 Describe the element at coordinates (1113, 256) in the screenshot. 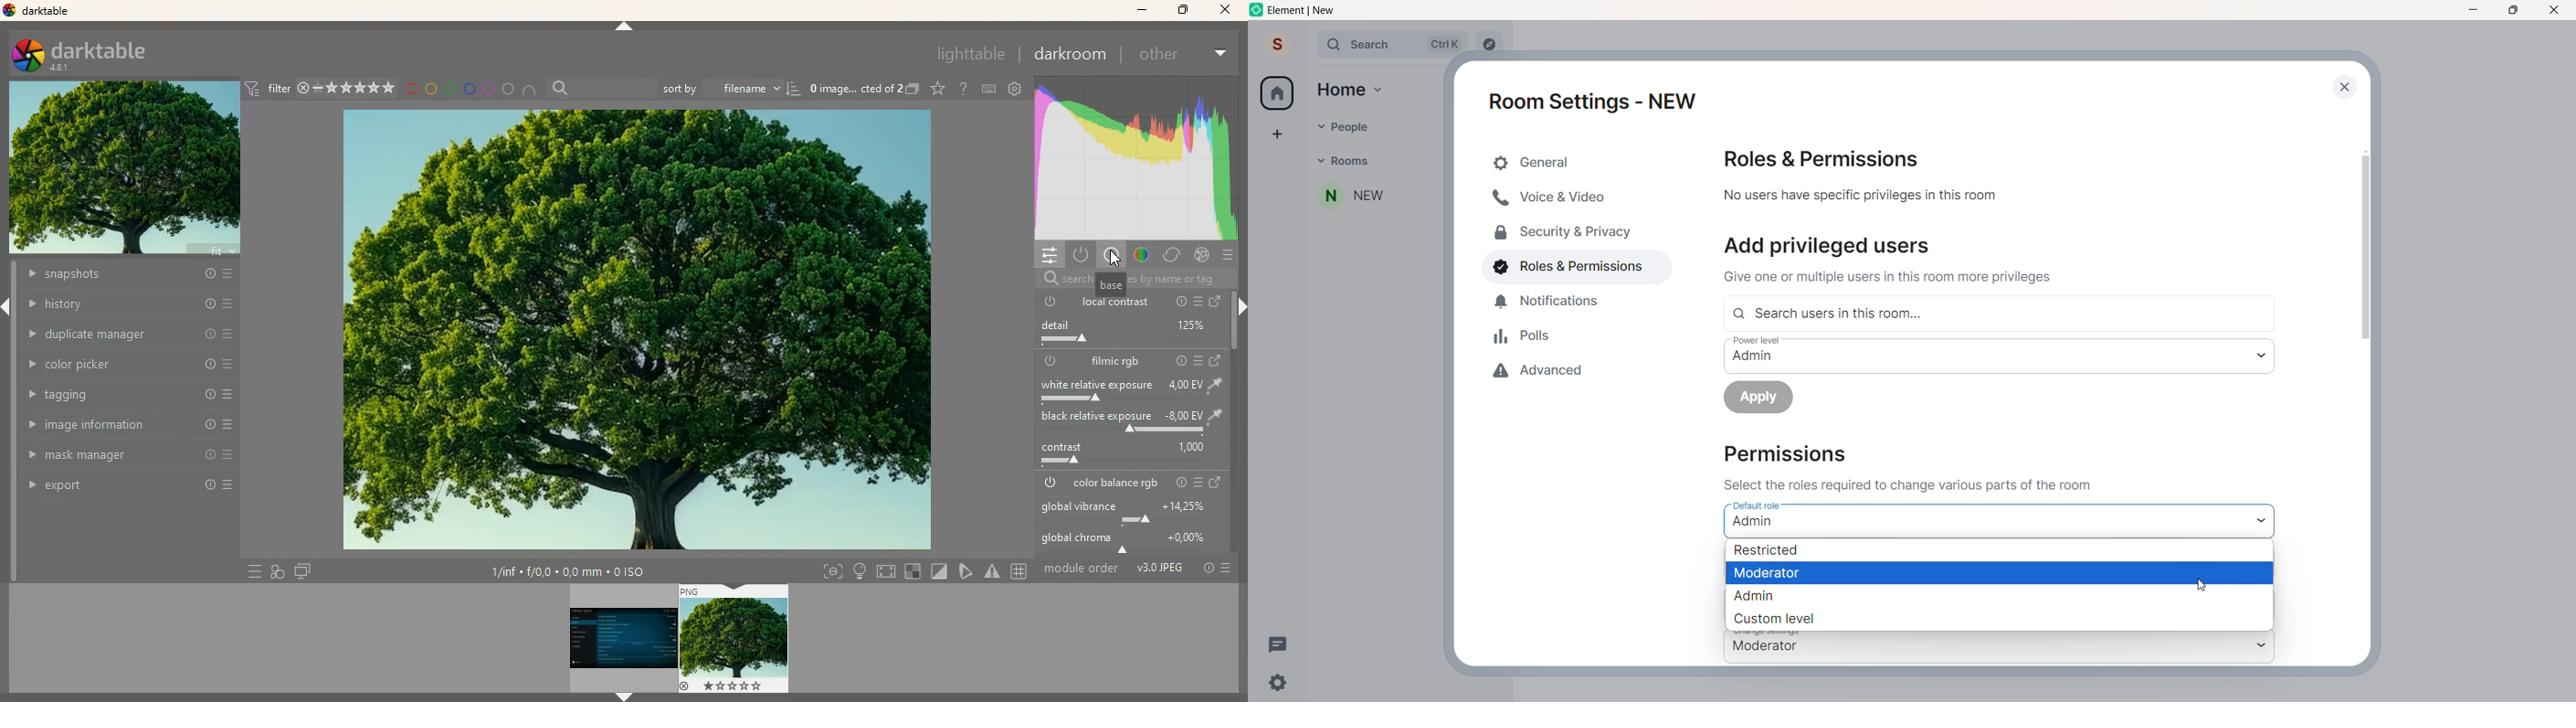

I see `base` at that location.